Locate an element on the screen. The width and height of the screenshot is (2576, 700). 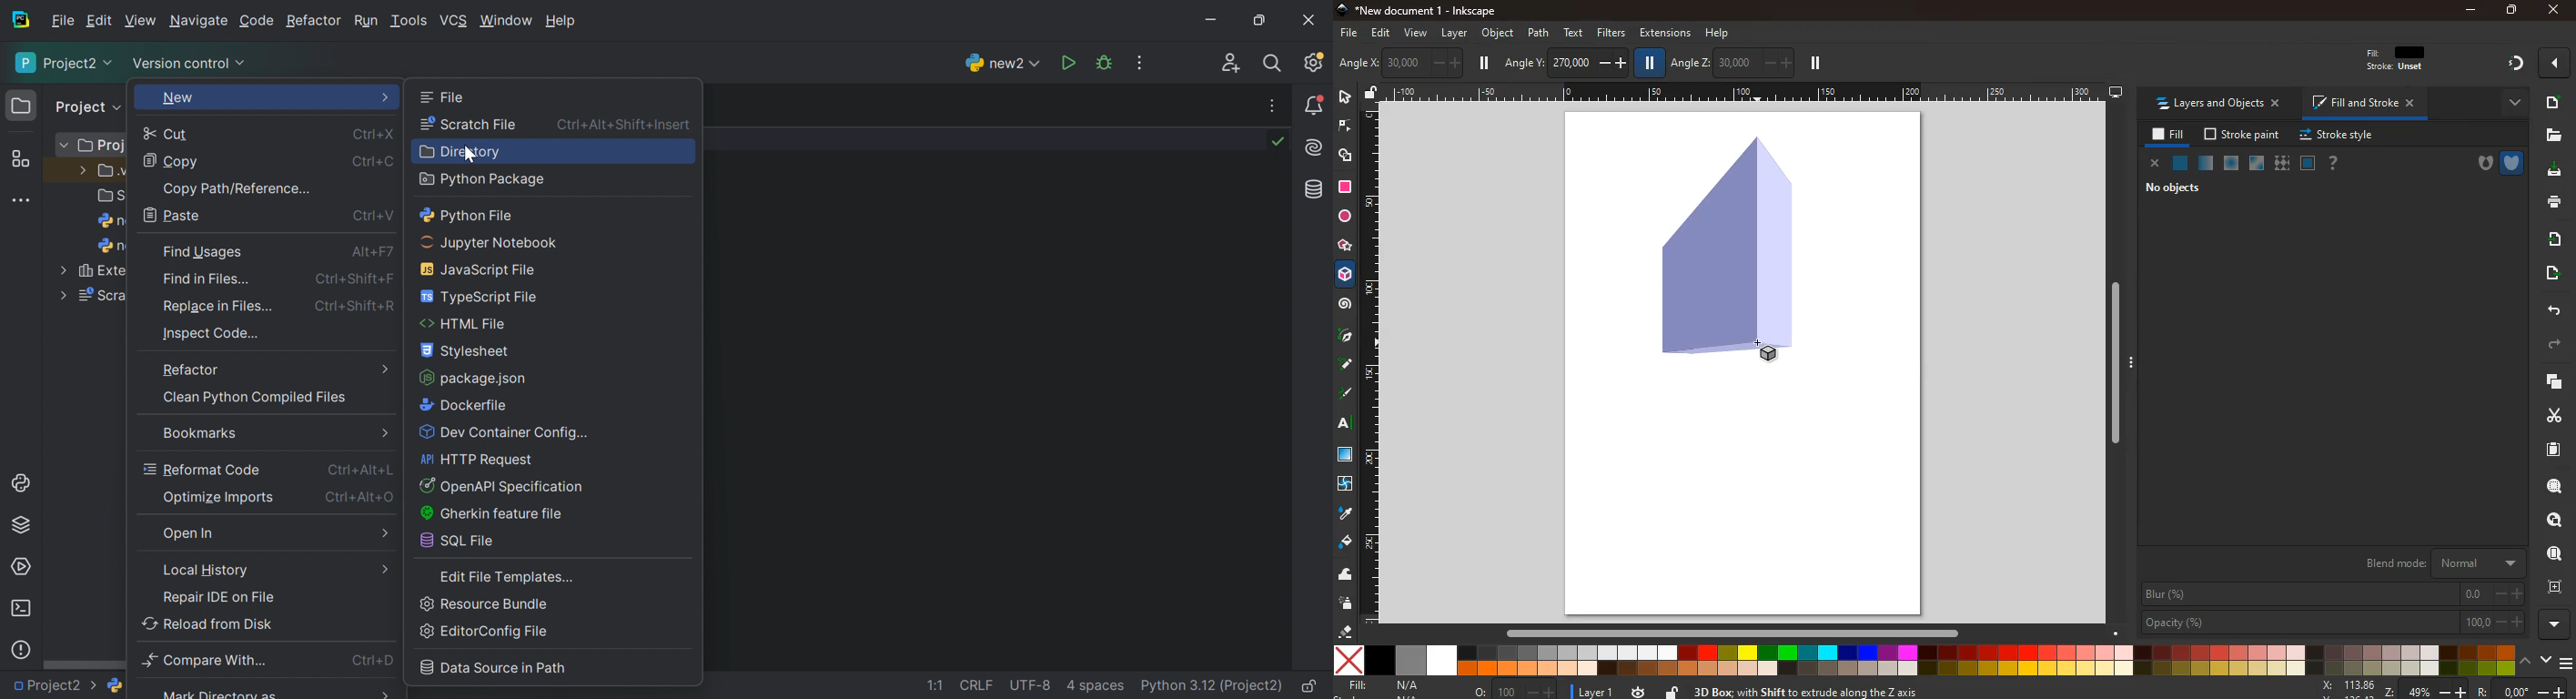
help is located at coordinates (2334, 163).